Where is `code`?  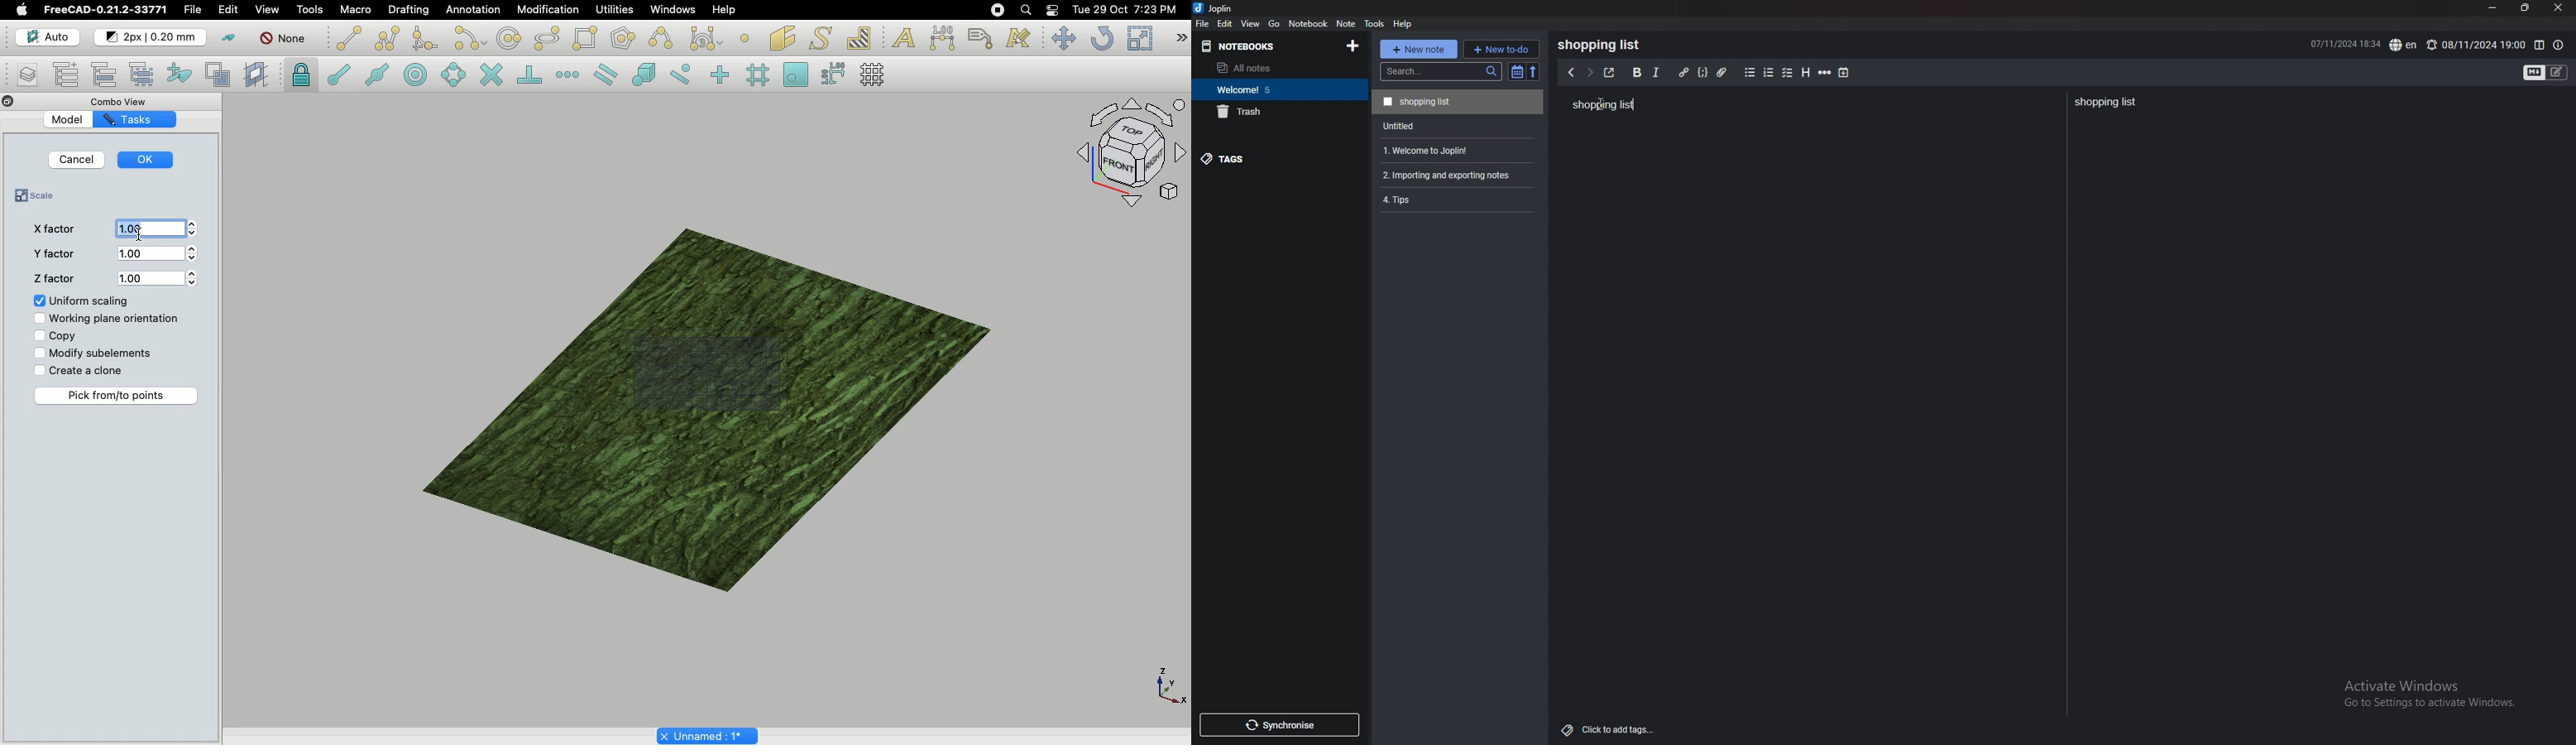 code is located at coordinates (1703, 73).